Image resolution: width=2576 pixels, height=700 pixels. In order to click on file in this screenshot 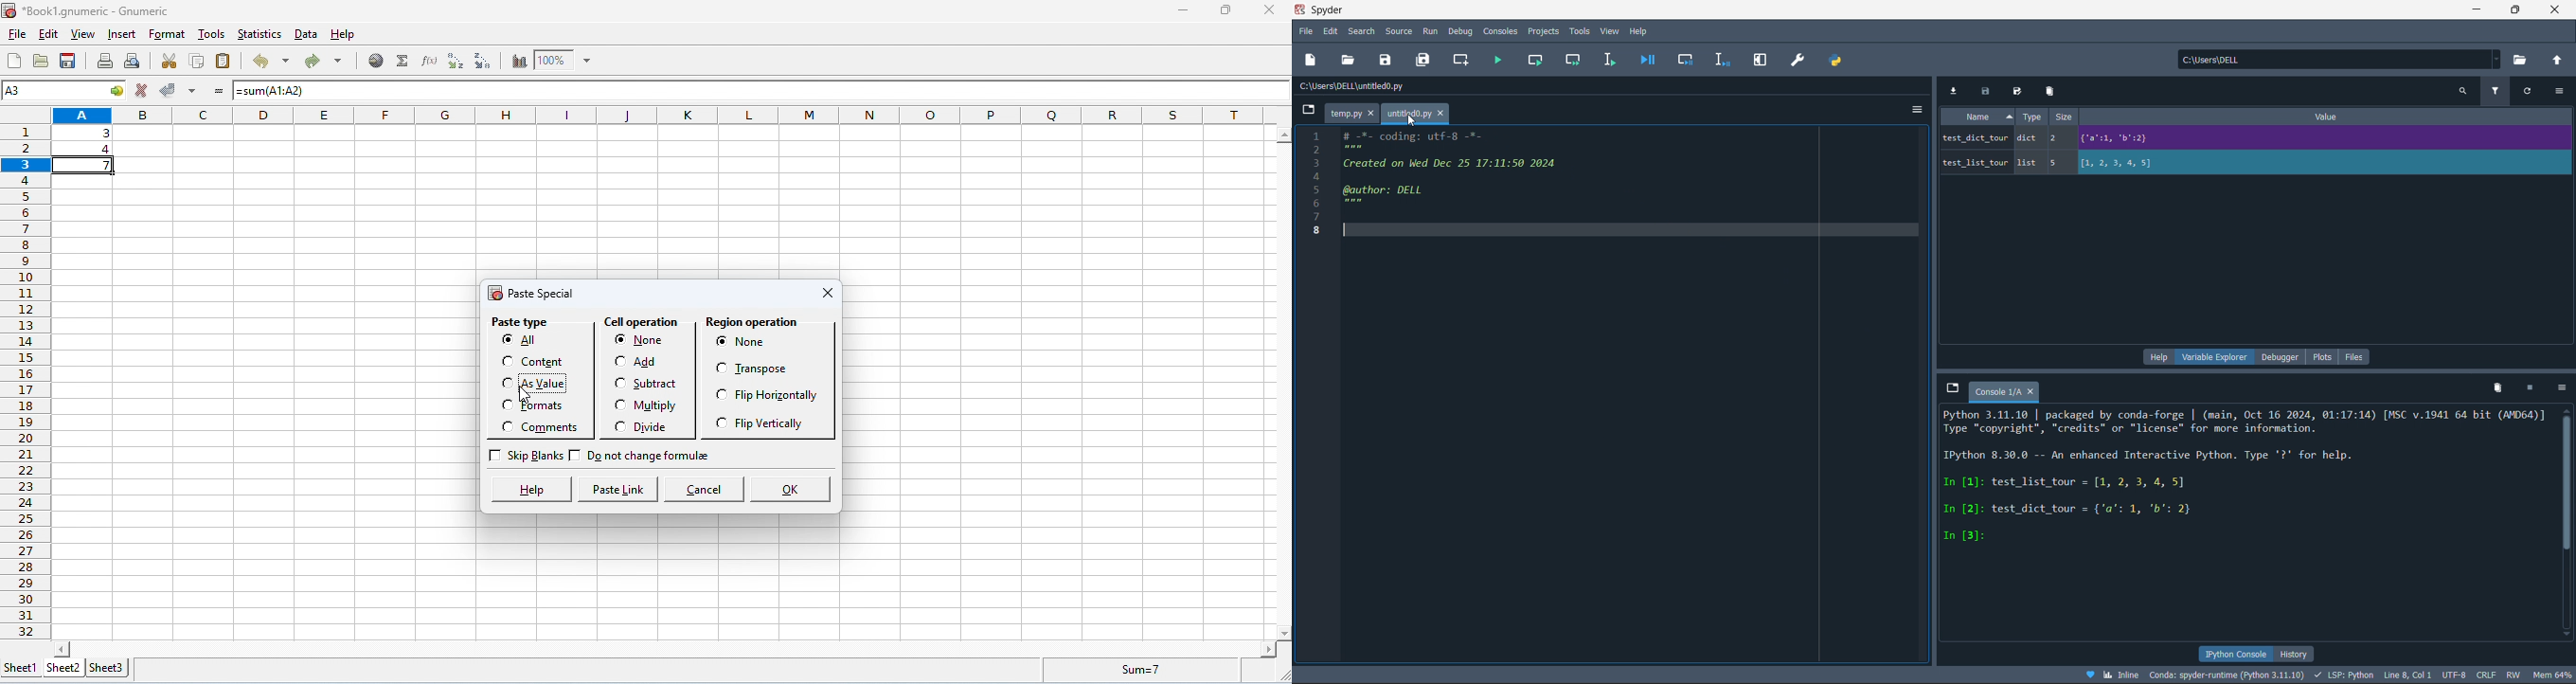, I will do `click(18, 34)`.